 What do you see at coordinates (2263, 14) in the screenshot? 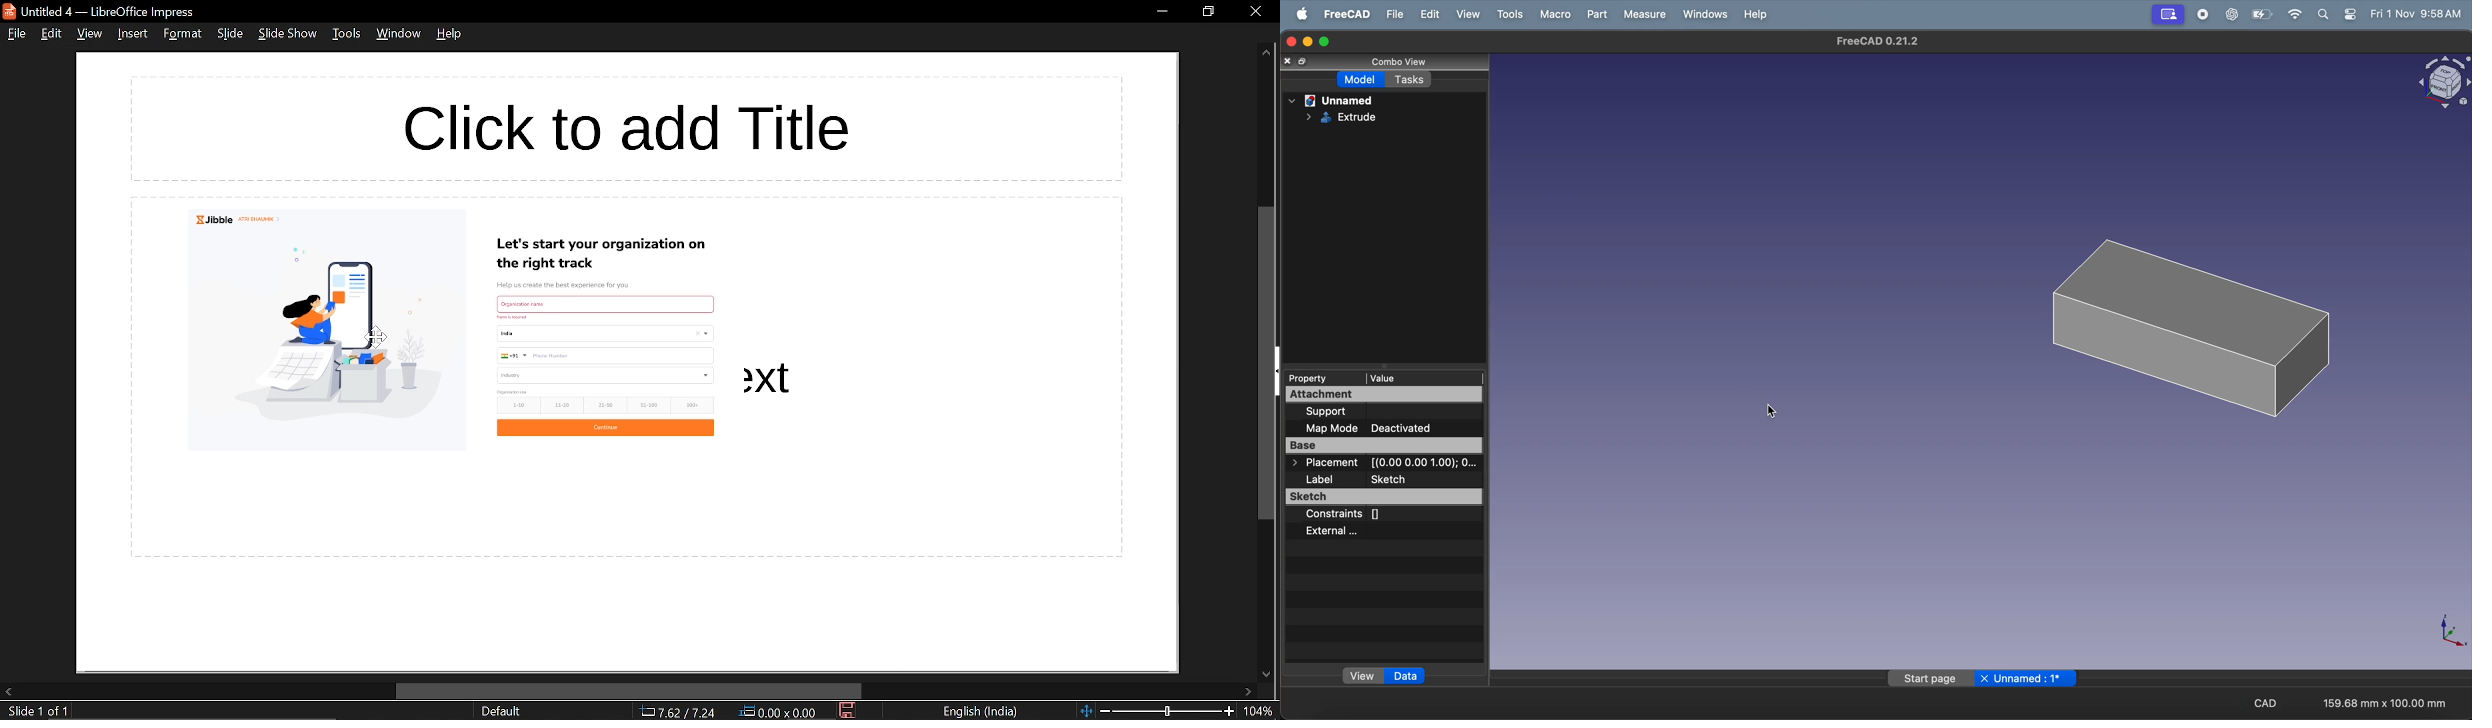
I see `battery` at bounding box center [2263, 14].